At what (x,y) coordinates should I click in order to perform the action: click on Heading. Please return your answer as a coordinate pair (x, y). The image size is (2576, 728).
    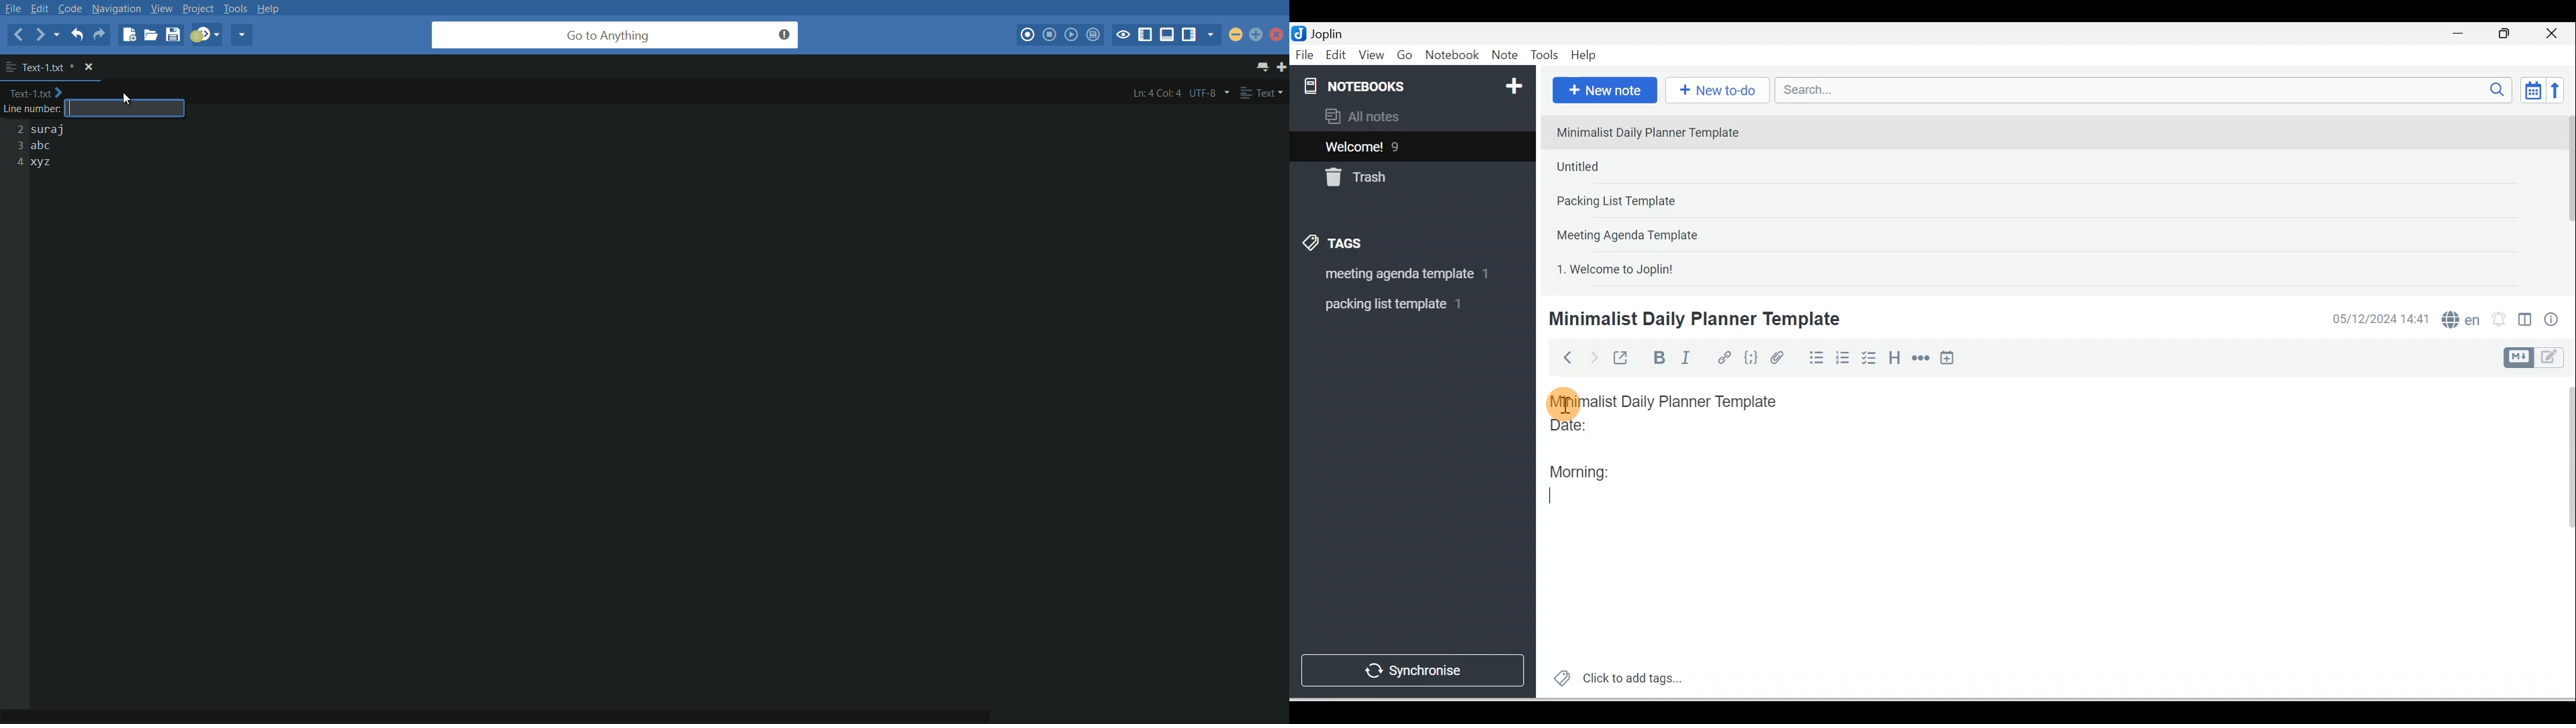
    Looking at the image, I should click on (1894, 357).